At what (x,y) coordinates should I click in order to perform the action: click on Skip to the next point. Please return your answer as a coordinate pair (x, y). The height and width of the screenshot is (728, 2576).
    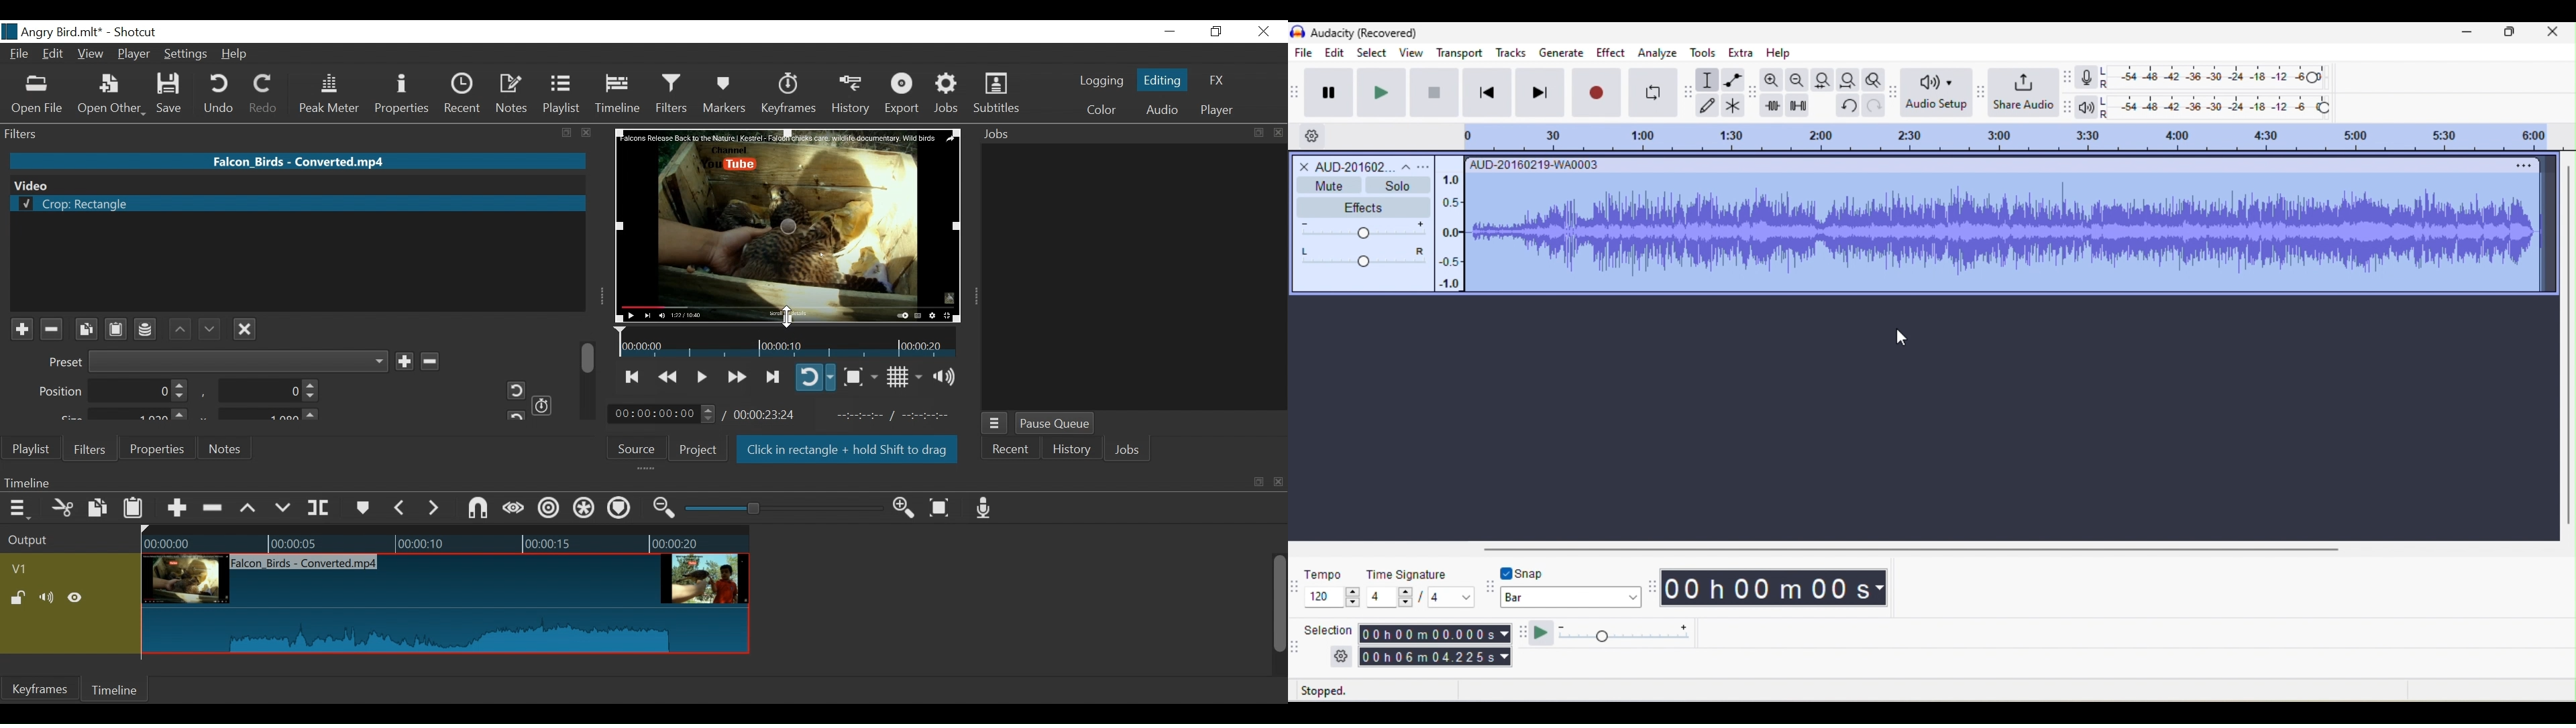
    Looking at the image, I should click on (773, 377).